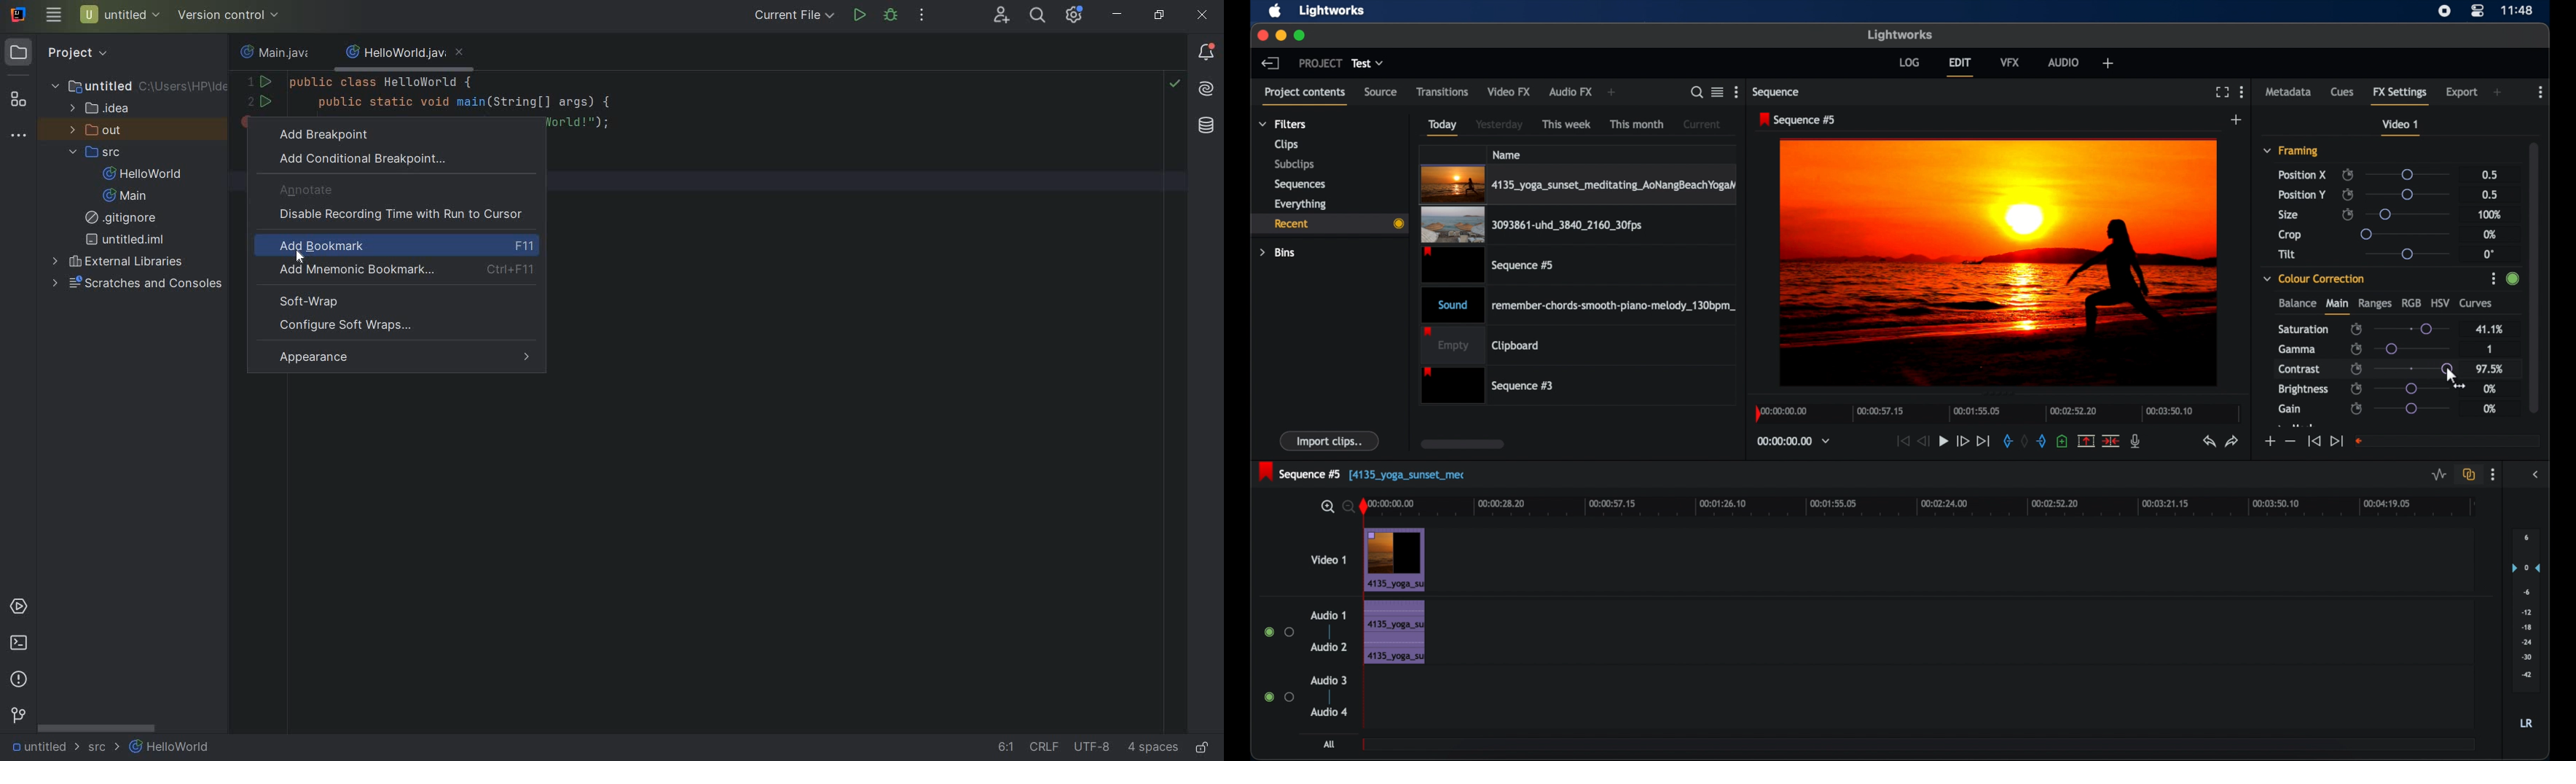 Image resolution: width=2576 pixels, height=784 pixels. Describe the element at coordinates (1293, 166) in the screenshot. I see `subclips` at that location.